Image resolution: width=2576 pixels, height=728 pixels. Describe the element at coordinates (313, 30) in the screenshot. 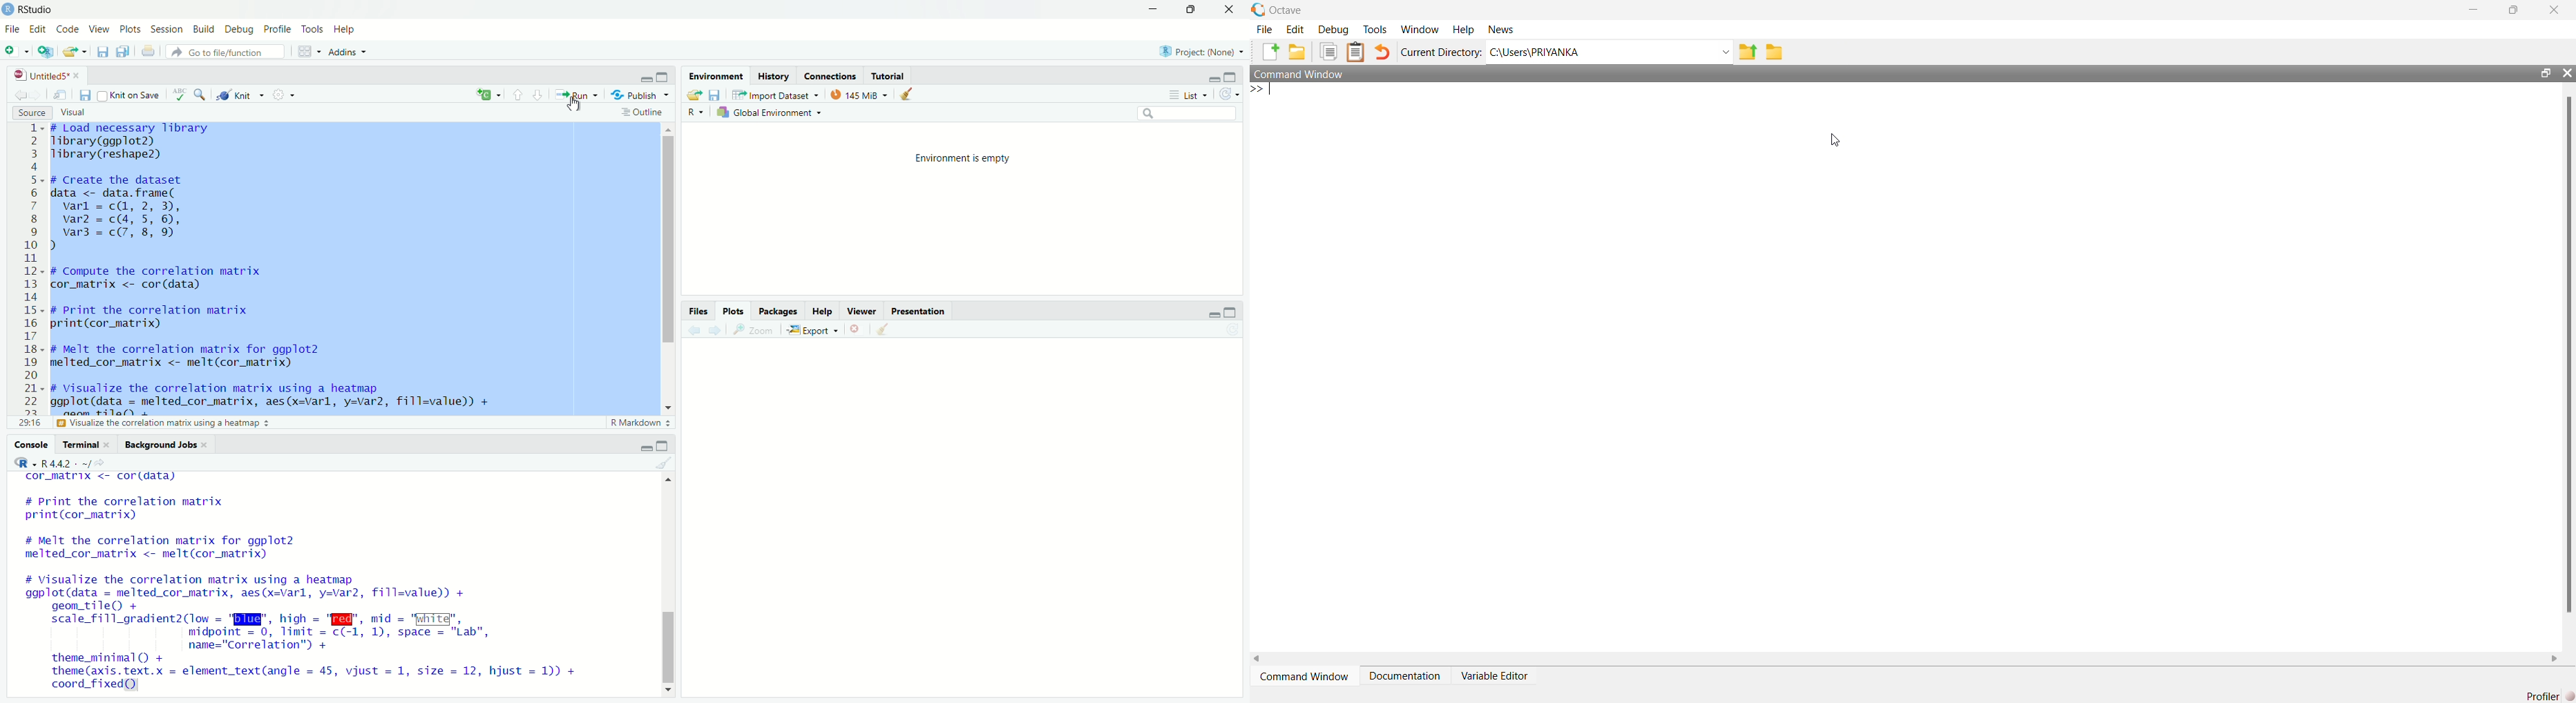

I see `tools` at that location.